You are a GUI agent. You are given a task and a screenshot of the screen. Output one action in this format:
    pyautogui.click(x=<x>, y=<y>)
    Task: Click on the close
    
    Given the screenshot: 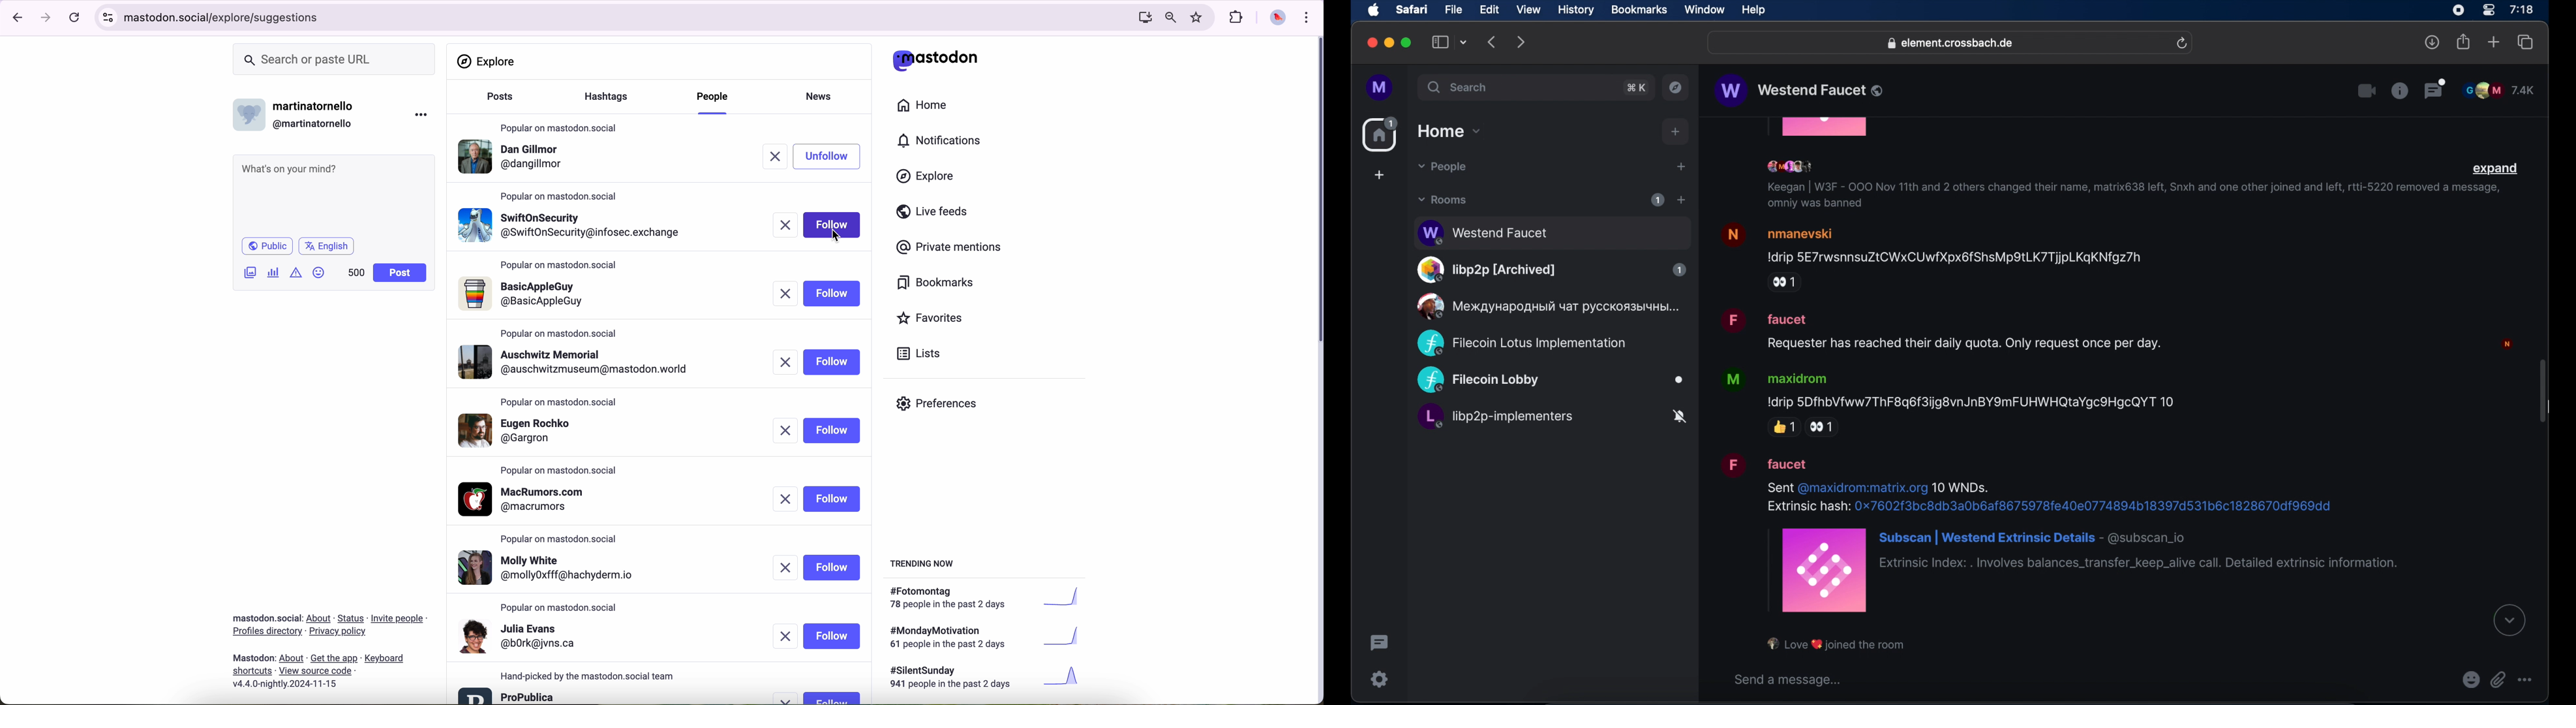 What is the action you would take?
    pyautogui.click(x=1371, y=43)
    